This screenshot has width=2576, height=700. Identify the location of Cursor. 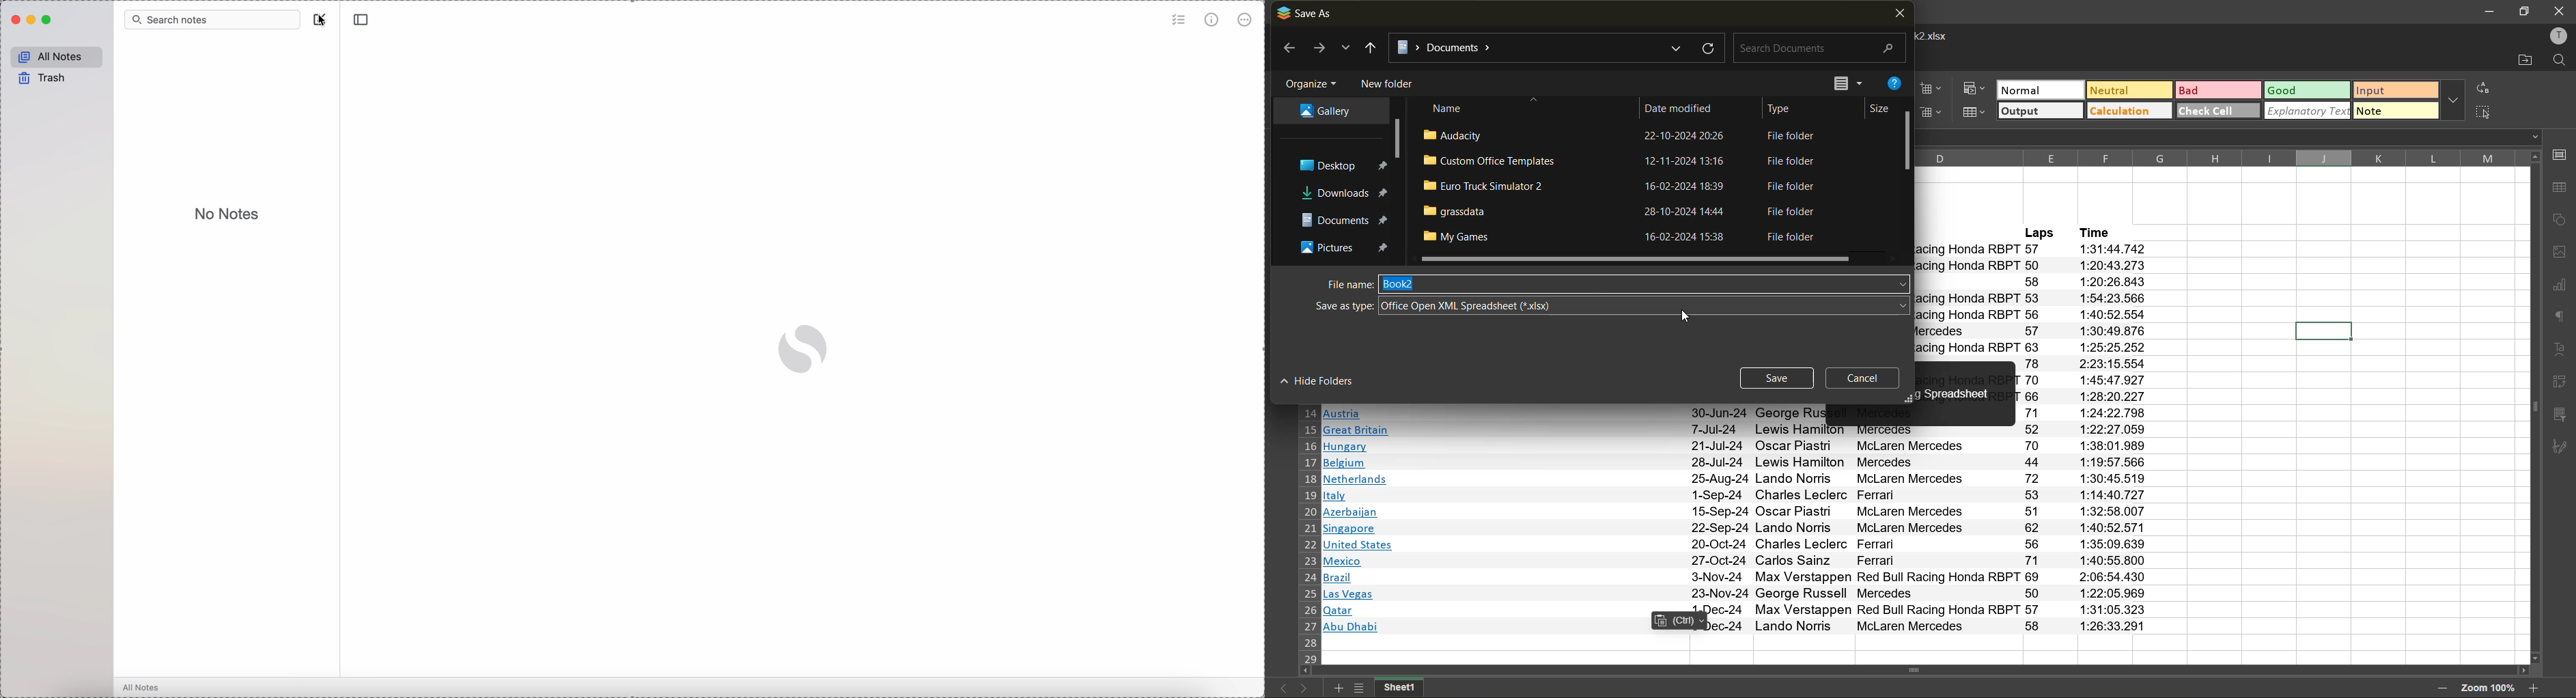
(1684, 318).